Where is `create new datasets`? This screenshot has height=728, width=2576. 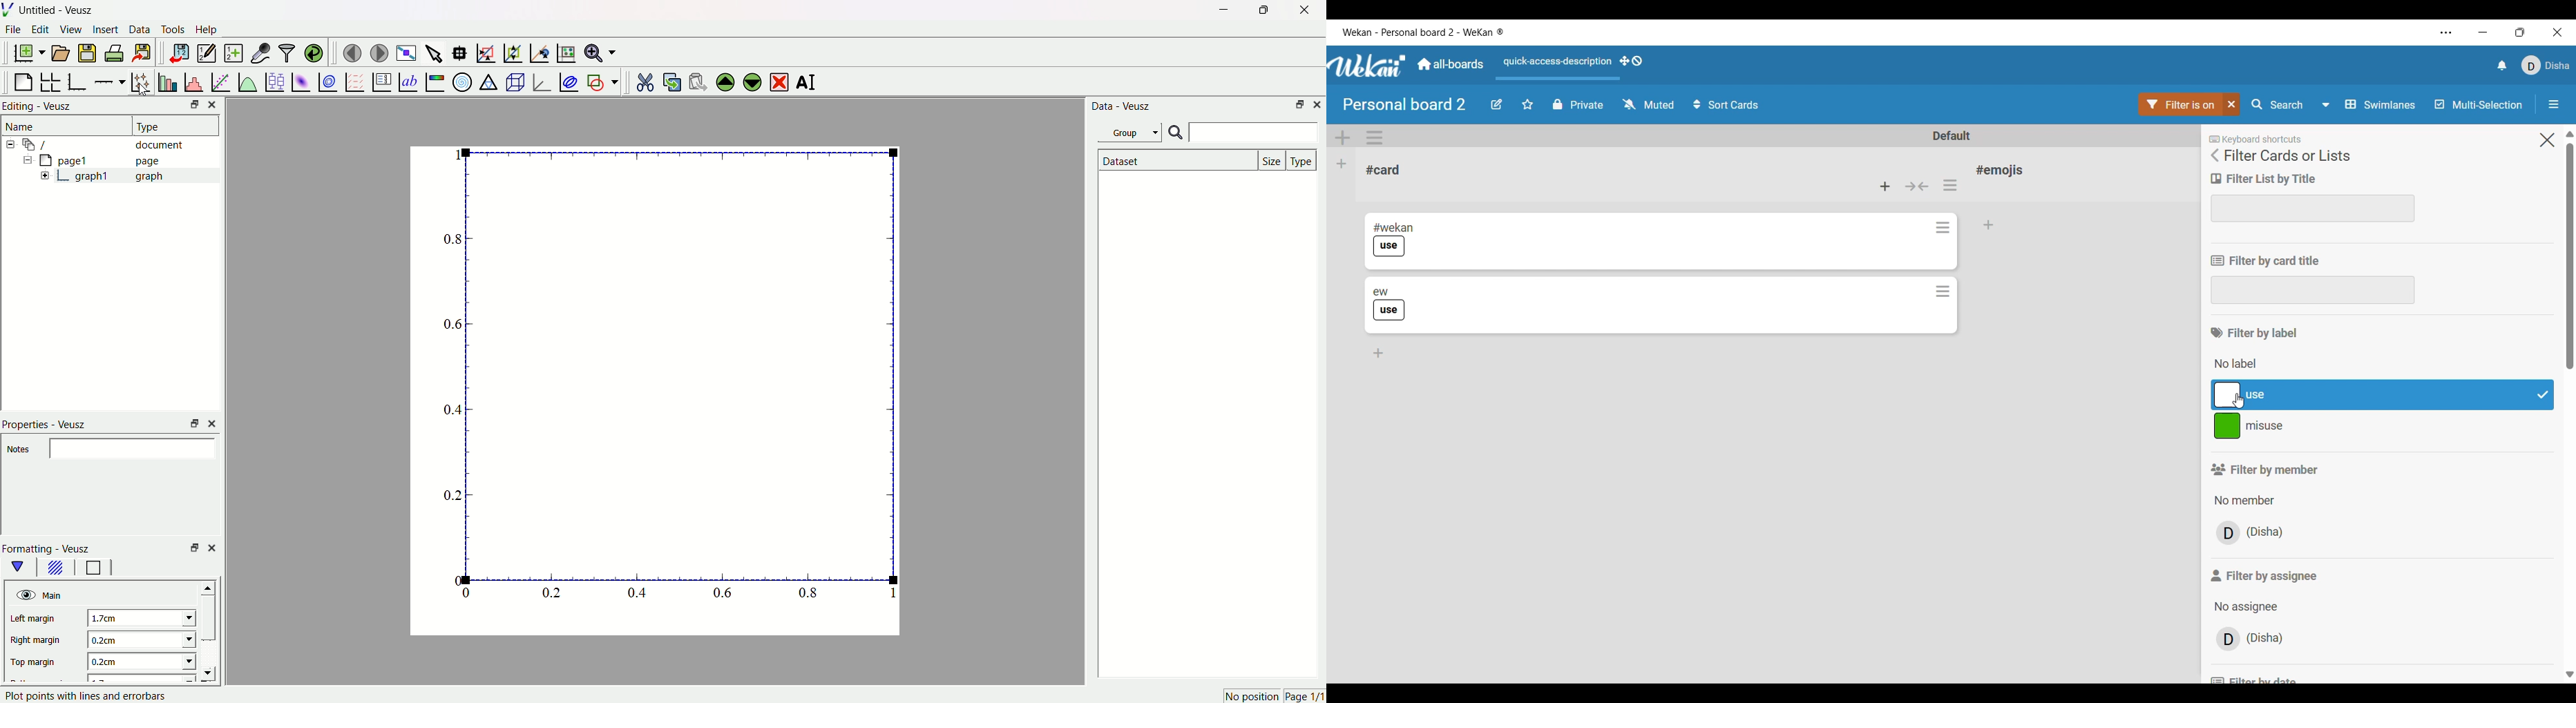 create new datasets is located at coordinates (232, 53).